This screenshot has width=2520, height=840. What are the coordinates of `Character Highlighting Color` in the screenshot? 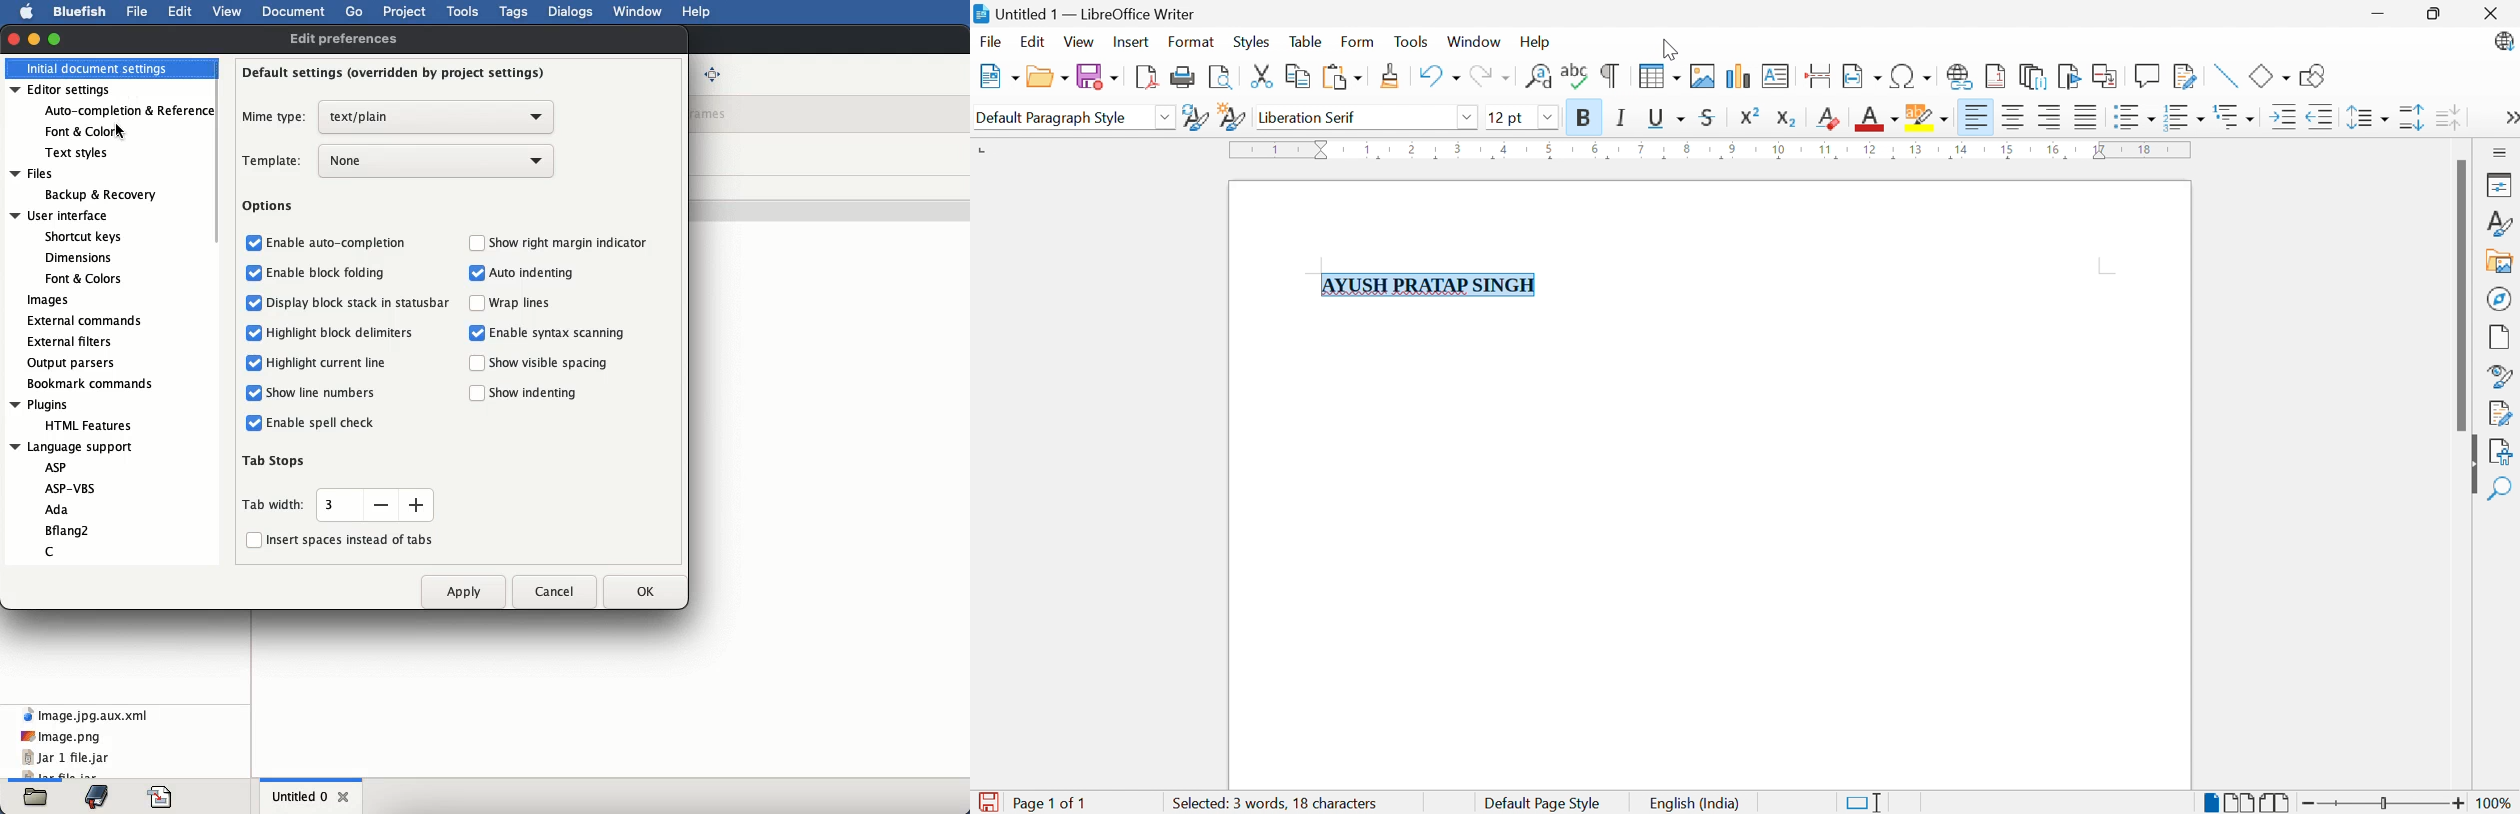 It's located at (1929, 119).